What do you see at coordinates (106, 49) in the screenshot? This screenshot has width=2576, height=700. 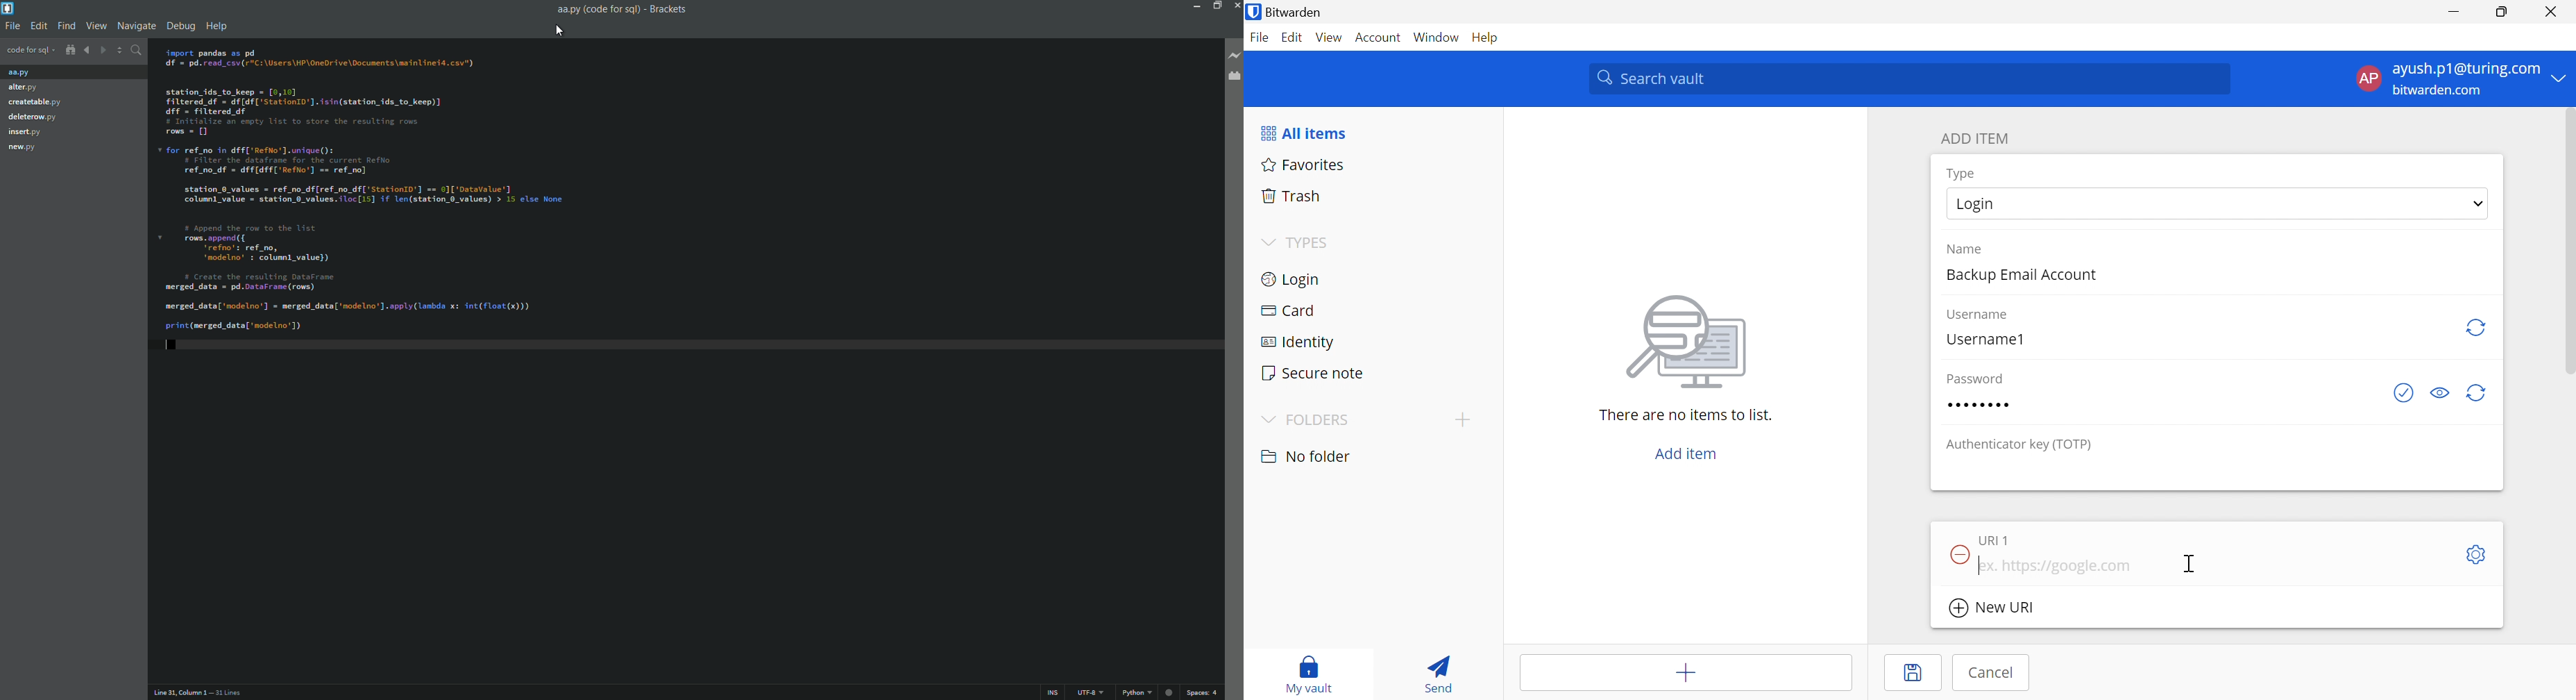 I see `navigate forward` at bounding box center [106, 49].